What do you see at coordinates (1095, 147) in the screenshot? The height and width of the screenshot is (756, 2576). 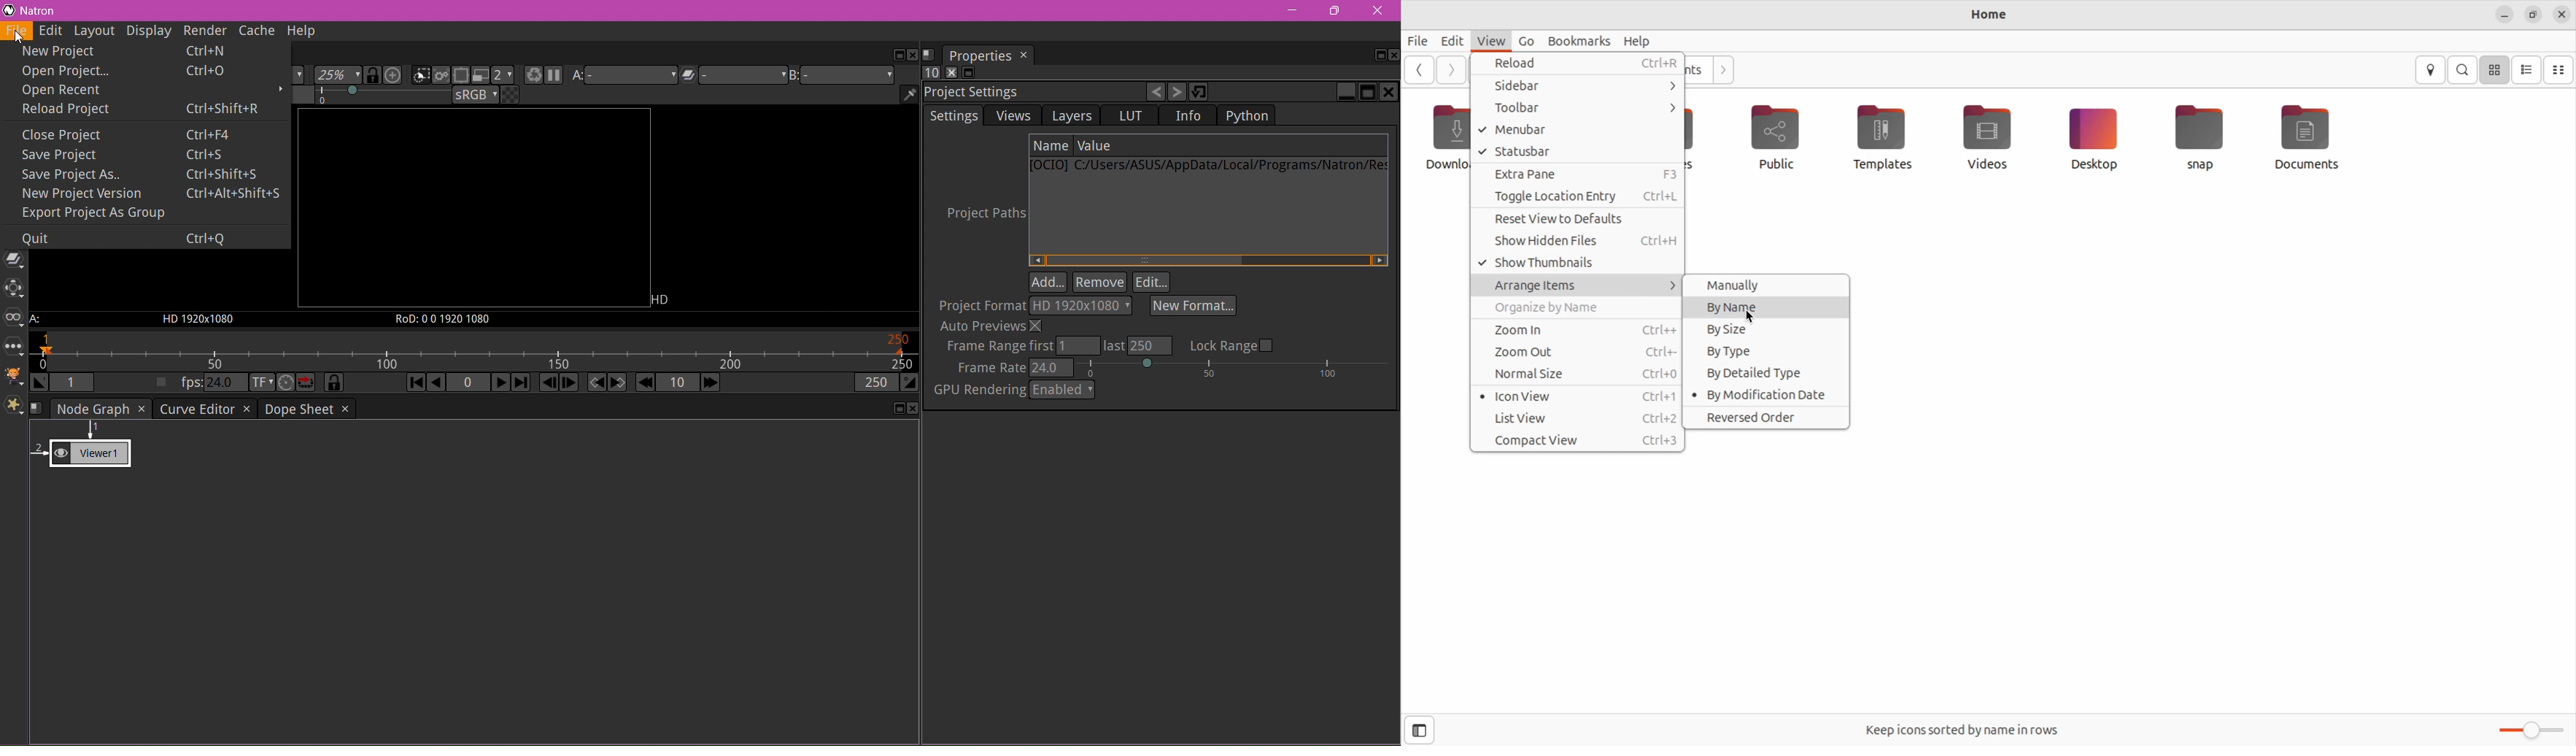 I see `Value` at bounding box center [1095, 147].